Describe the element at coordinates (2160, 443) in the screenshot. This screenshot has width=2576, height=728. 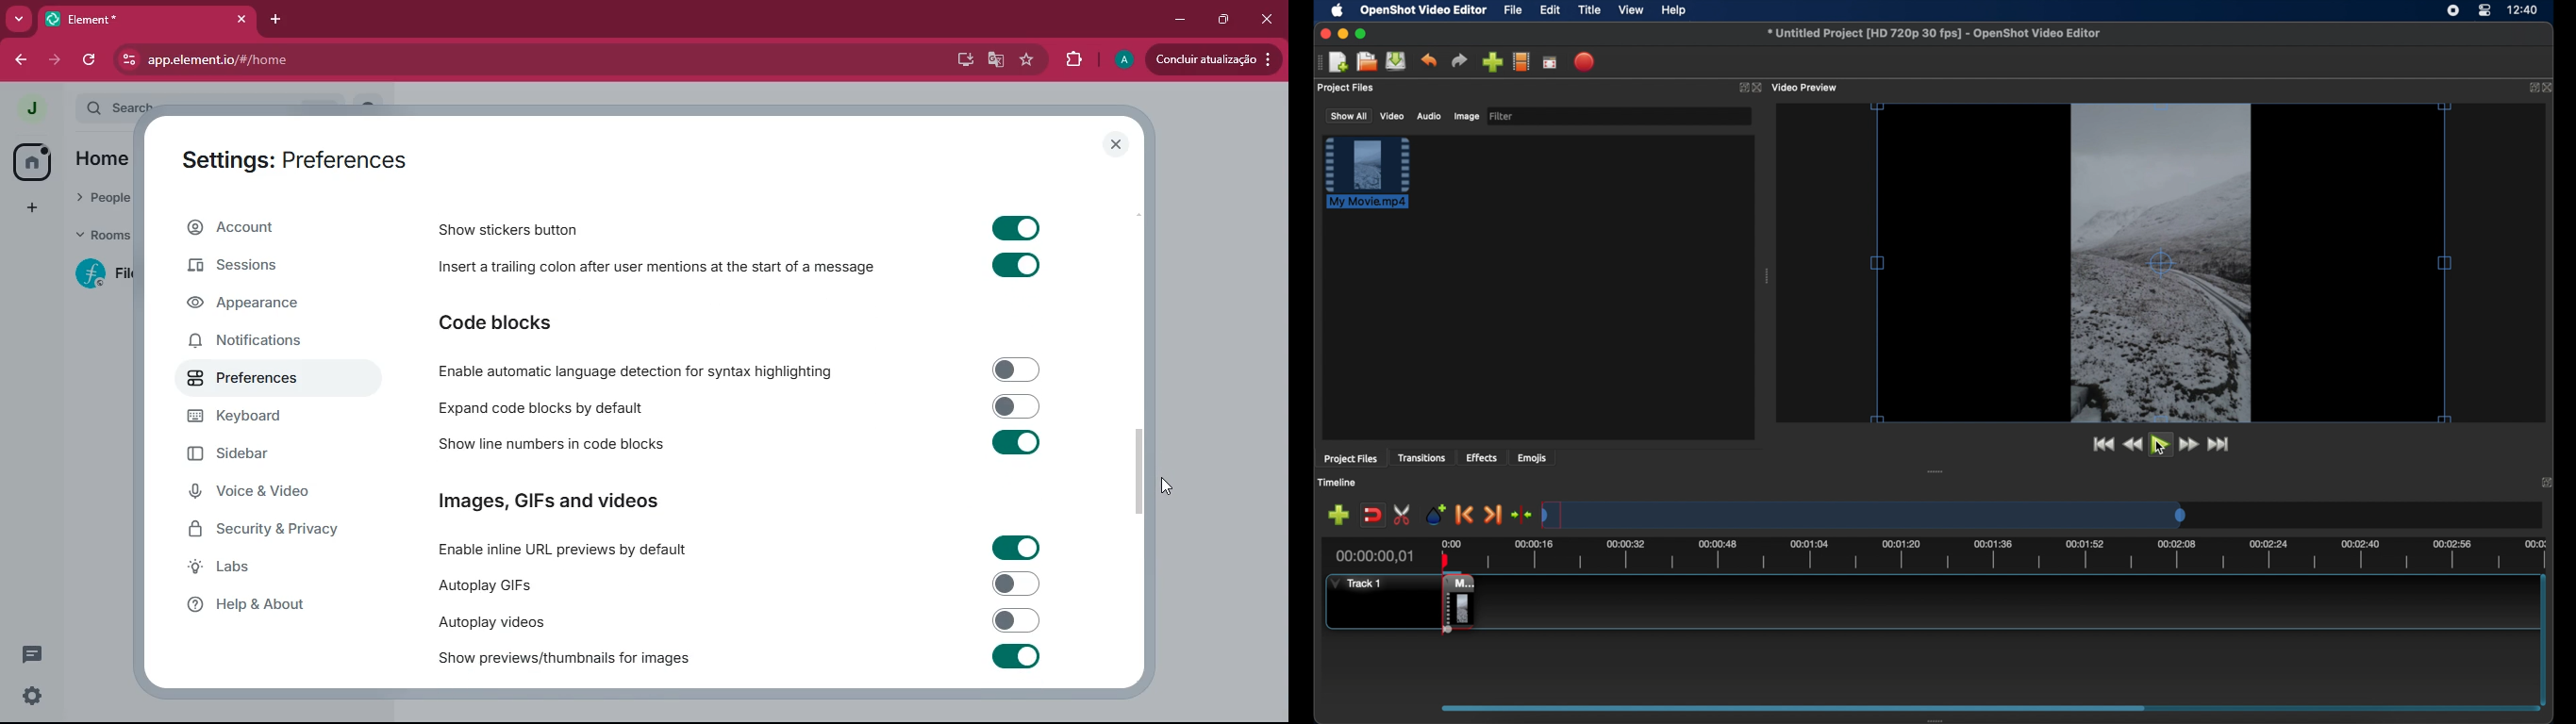
I see `play button` at that location.